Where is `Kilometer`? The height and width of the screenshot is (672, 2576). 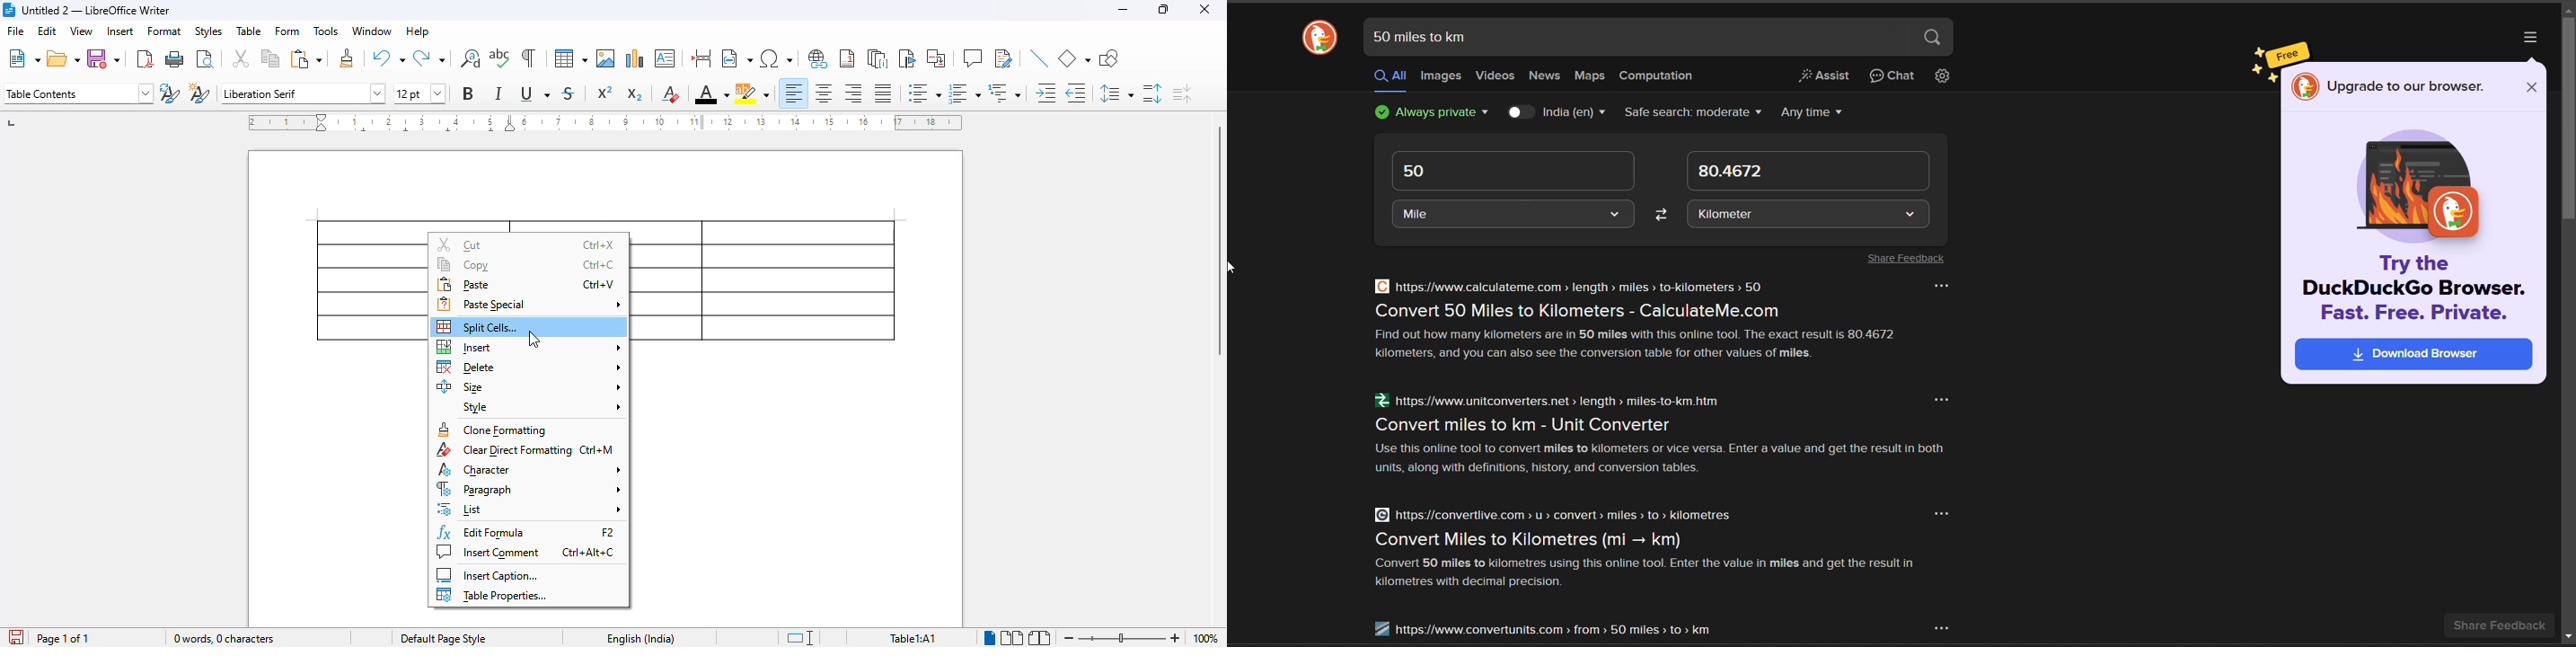
Kilometer is located at coordinates (1725, 214).